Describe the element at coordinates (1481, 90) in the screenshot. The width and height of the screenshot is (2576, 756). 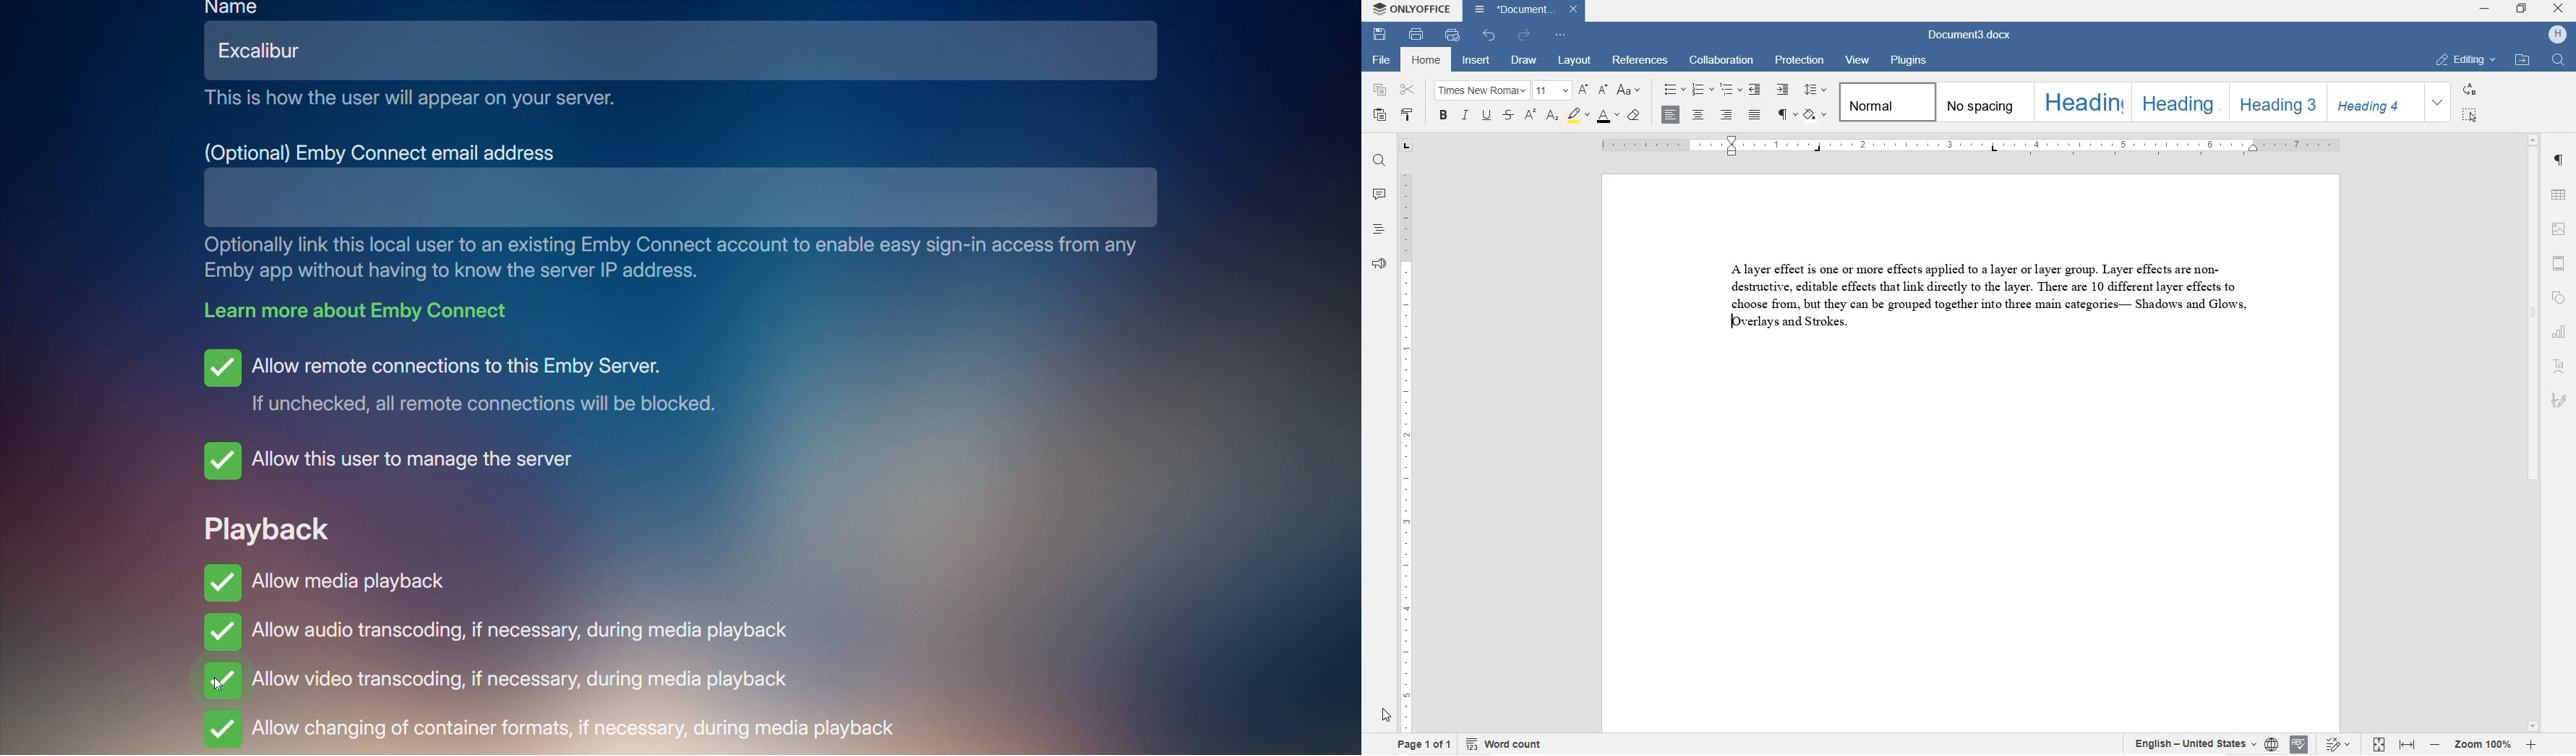
I see `font name` at that location.